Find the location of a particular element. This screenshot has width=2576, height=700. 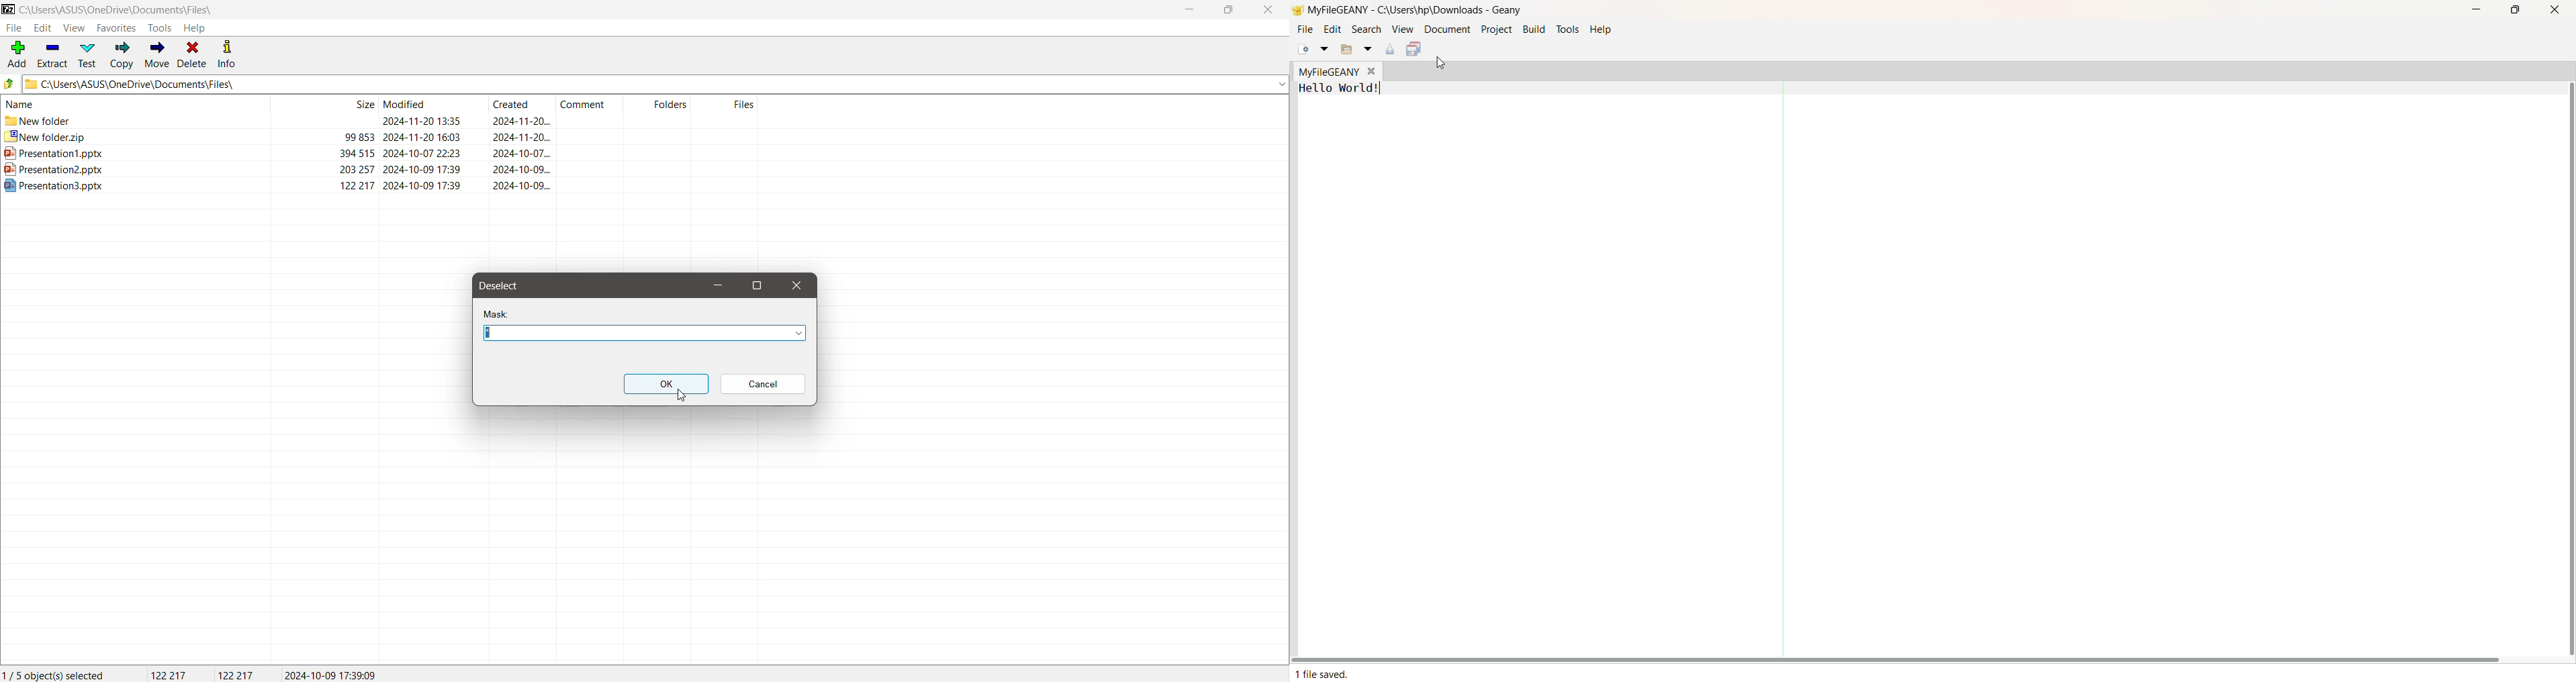

Files is located at coordinates (727, 104).